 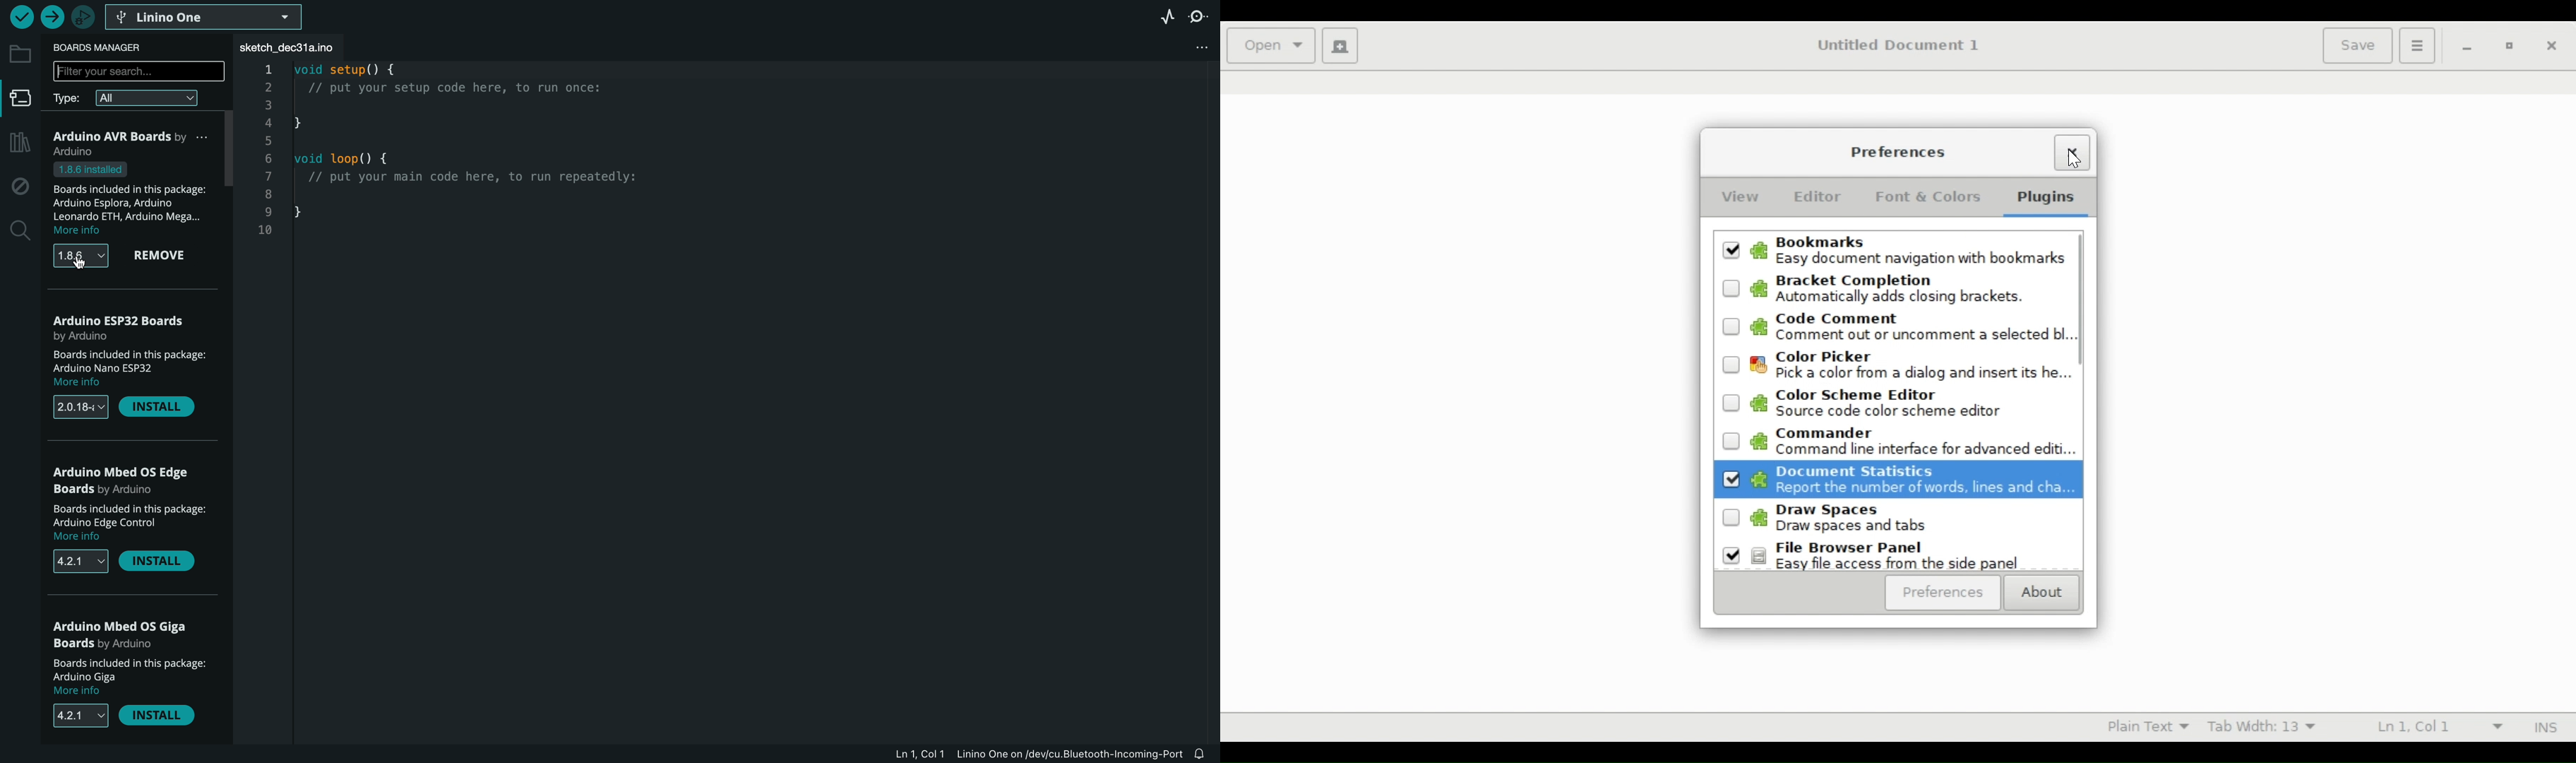 I want to click on (un)select Bracket Completion. Automatically addsclosing brackets, so click(x=1909, y=290).